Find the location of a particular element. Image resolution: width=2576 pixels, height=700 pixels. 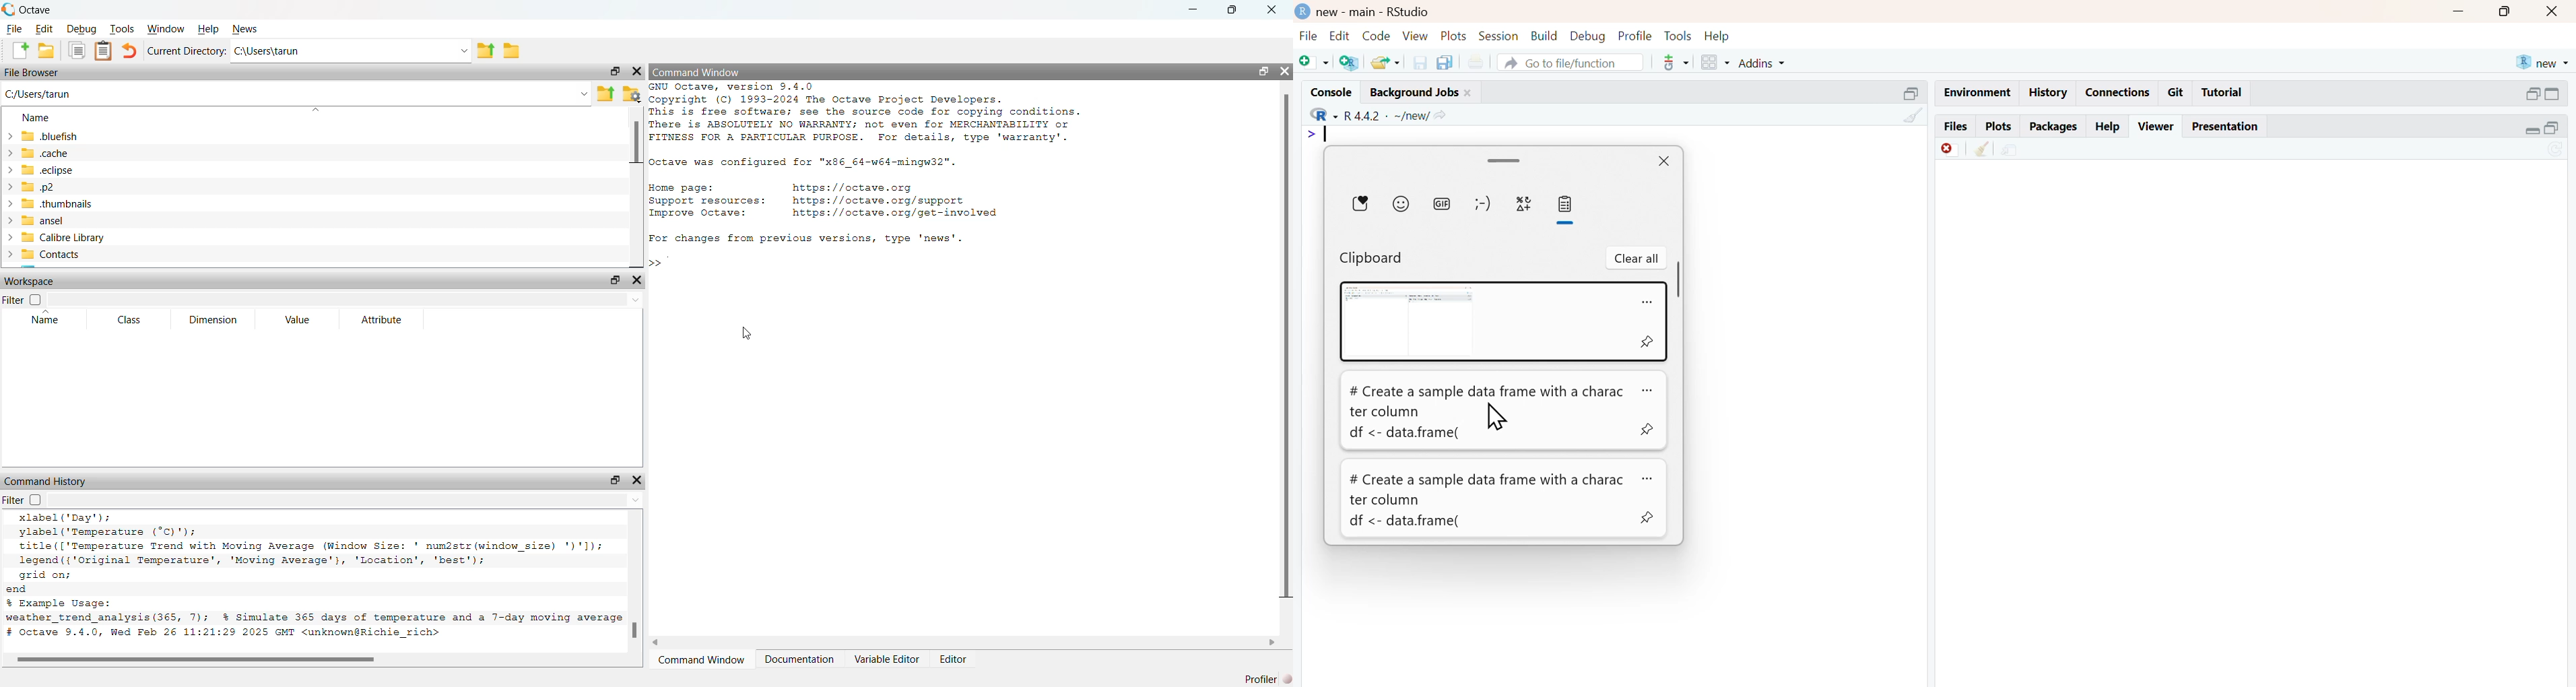

Clipboard  is located at coordinates (1372, 259).